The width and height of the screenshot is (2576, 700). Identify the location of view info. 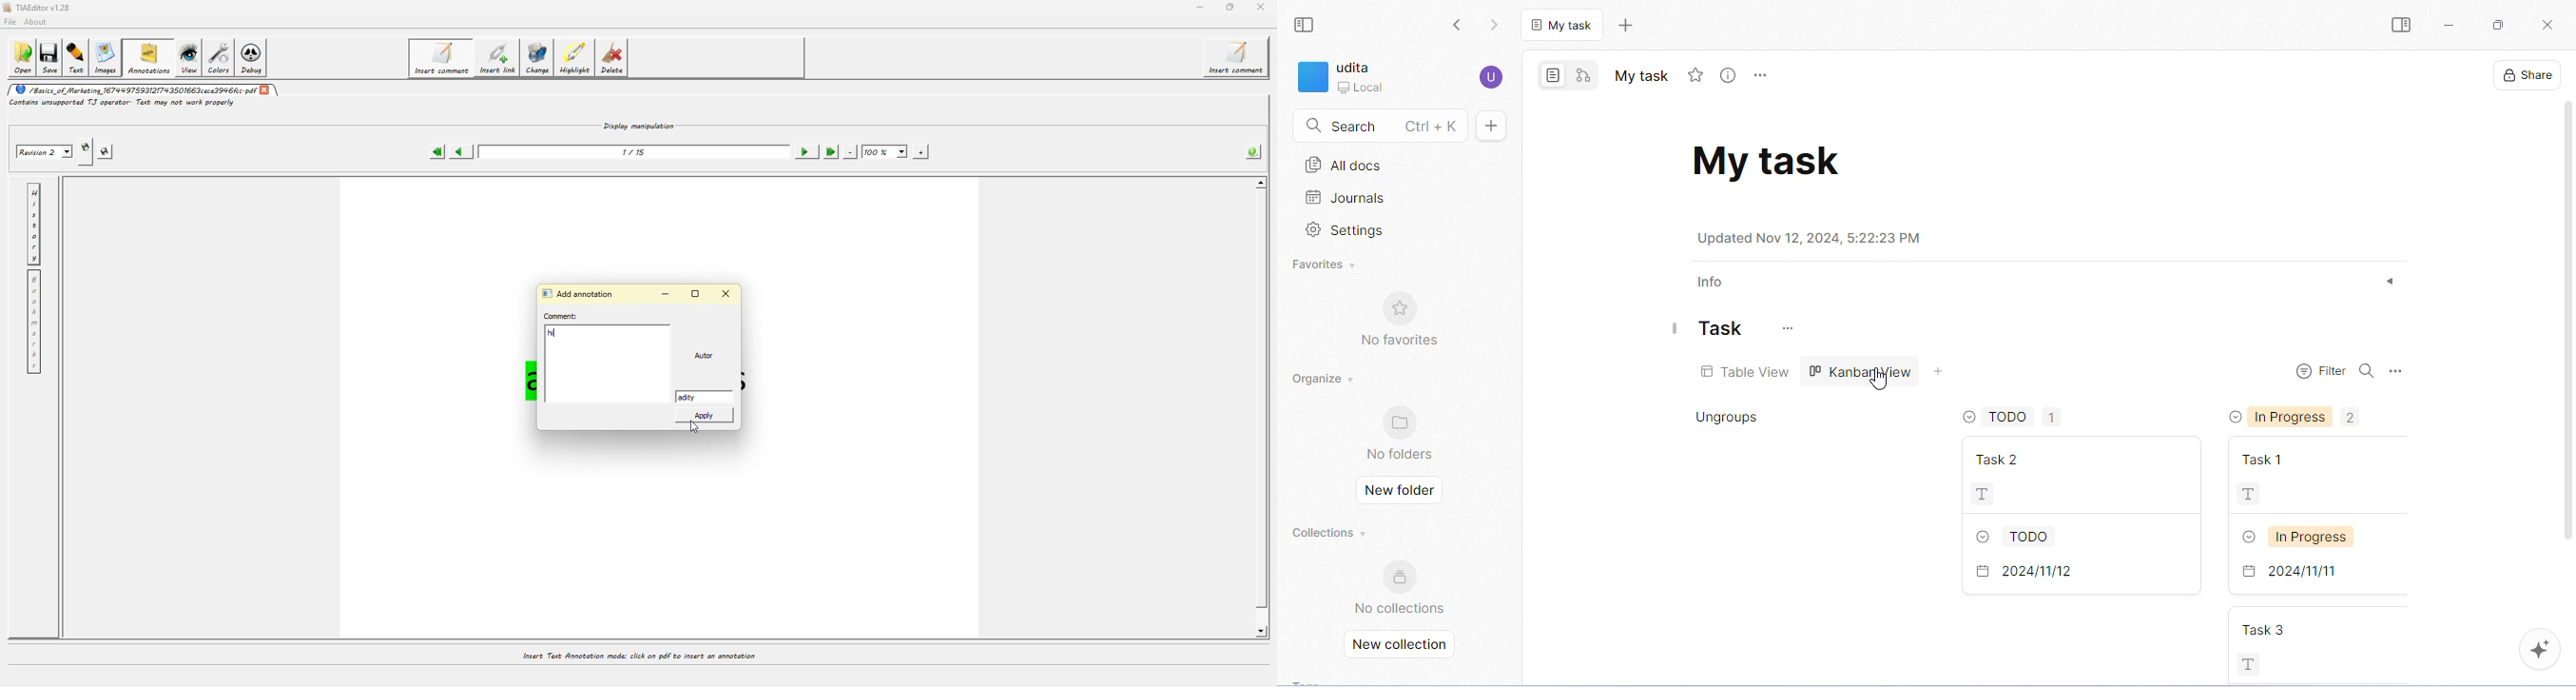
(1731, 77).